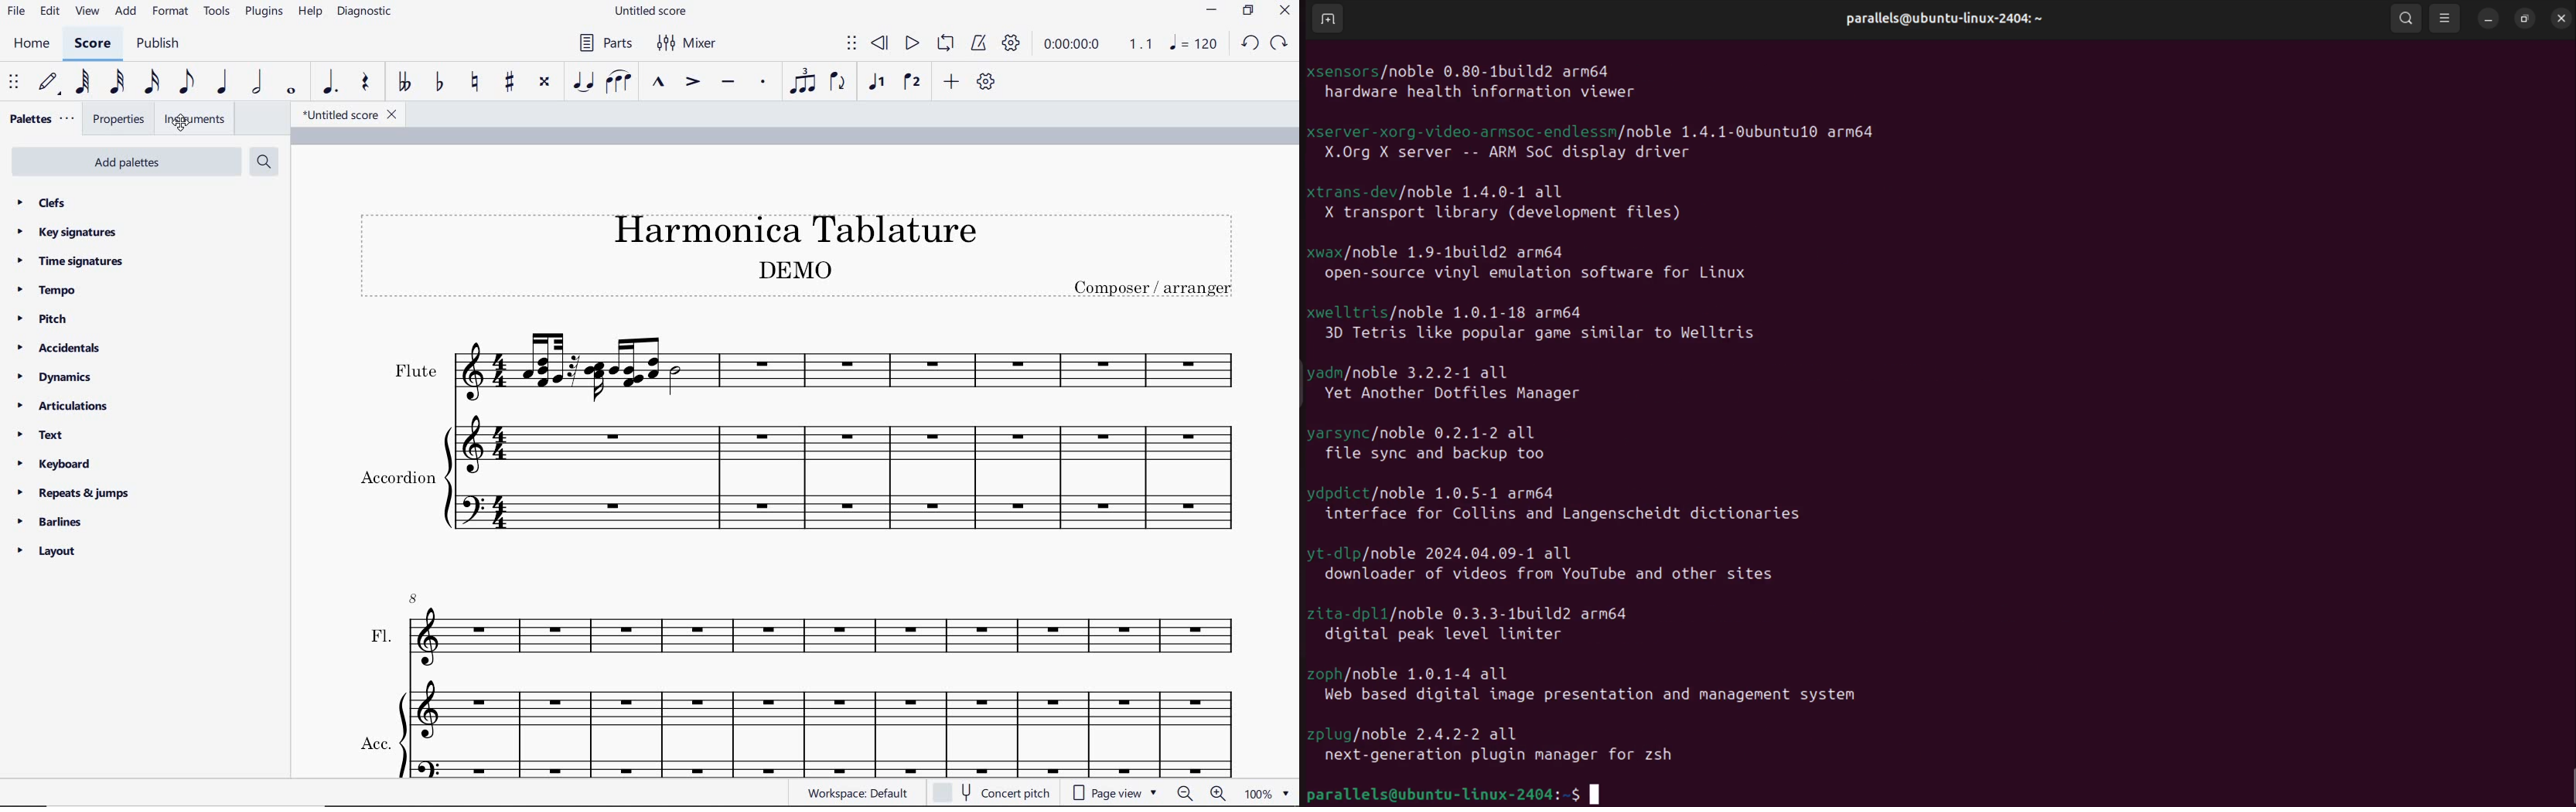 This screenshot has height=812, width=2576. What do you see at coordinates (289, 91) in the screenshot?
I see `whole note` at bounding box center [289, 91].